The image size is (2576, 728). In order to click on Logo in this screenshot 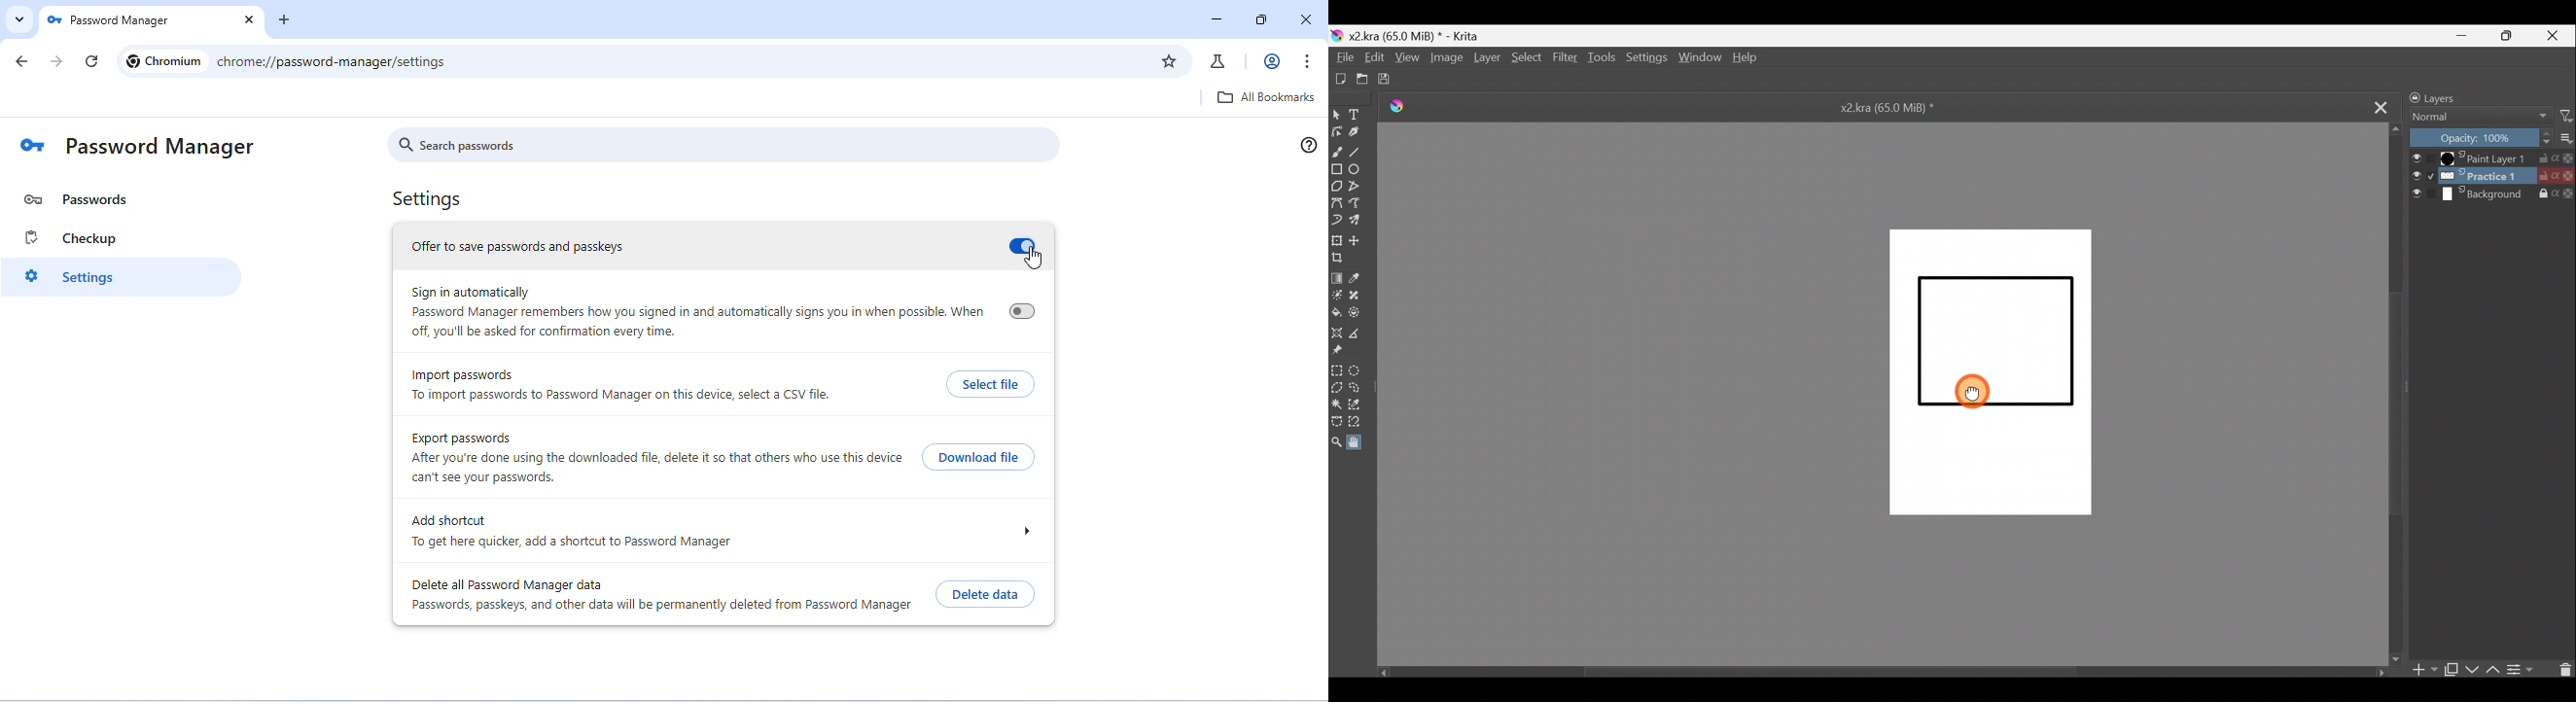, I will do `click(1397, 107)`.